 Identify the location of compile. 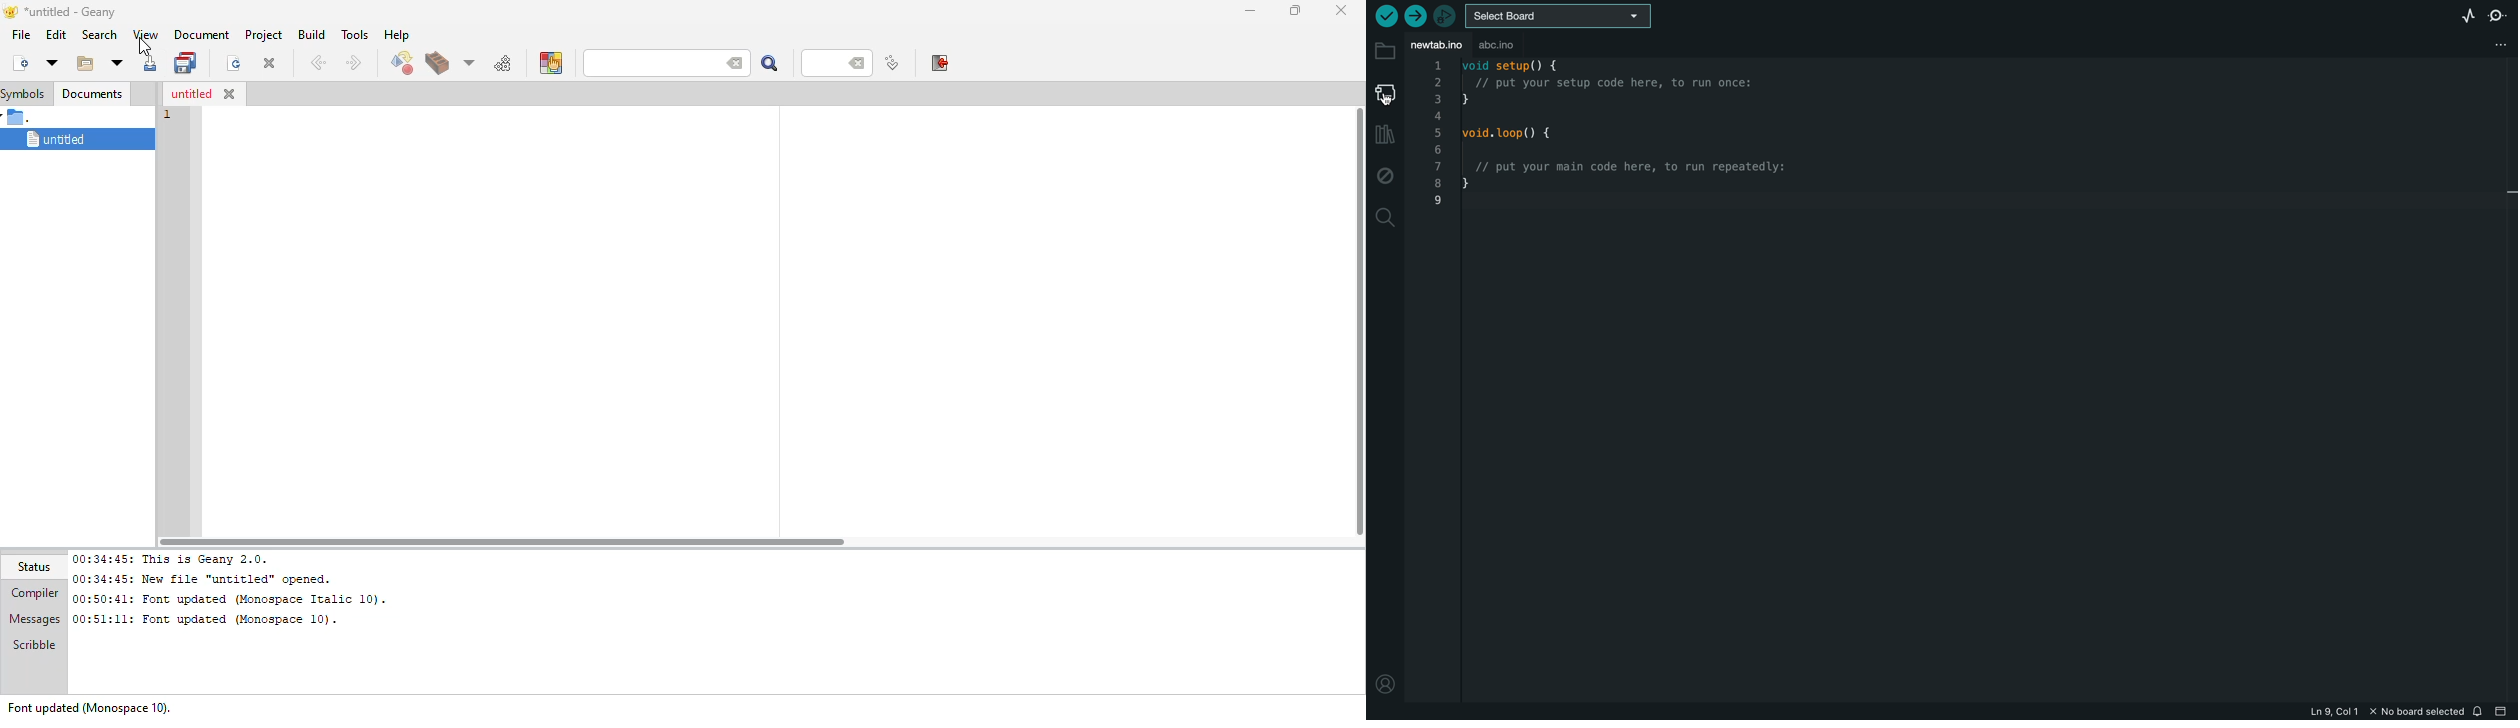
(401, 64).